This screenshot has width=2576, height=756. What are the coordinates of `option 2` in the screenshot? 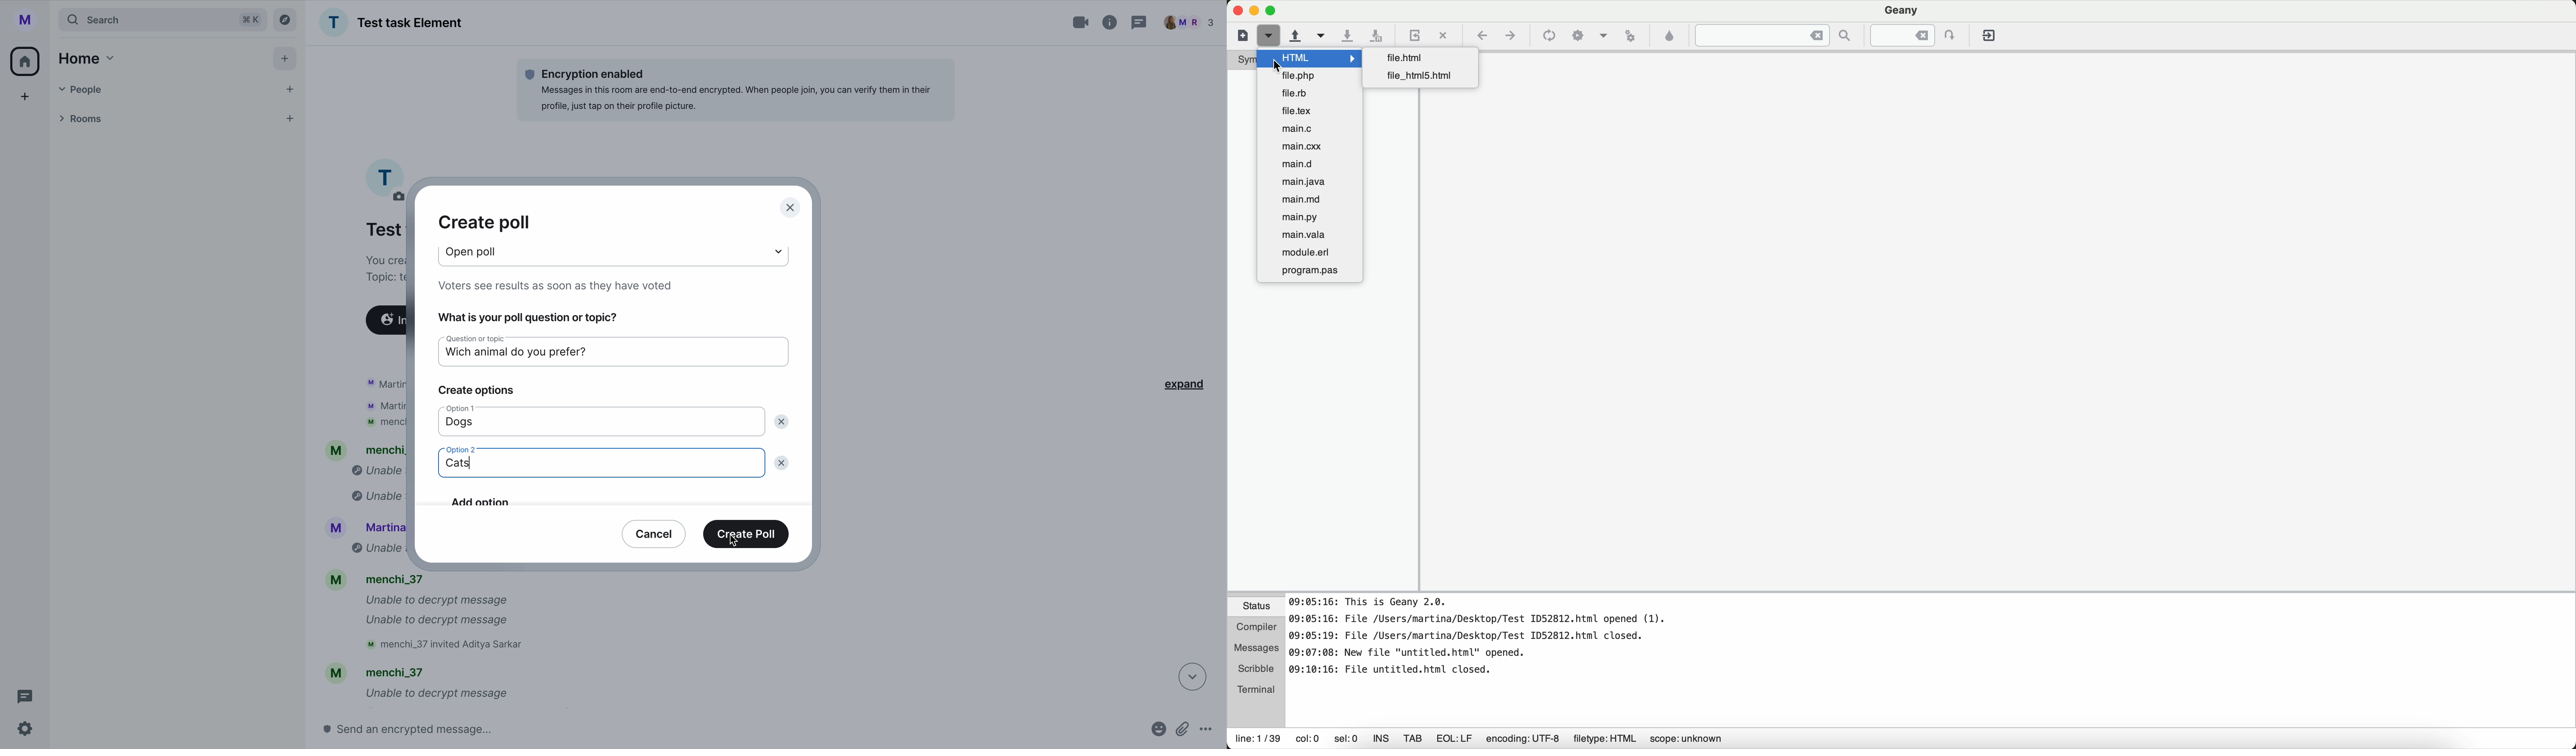 It's located at (458, 448).